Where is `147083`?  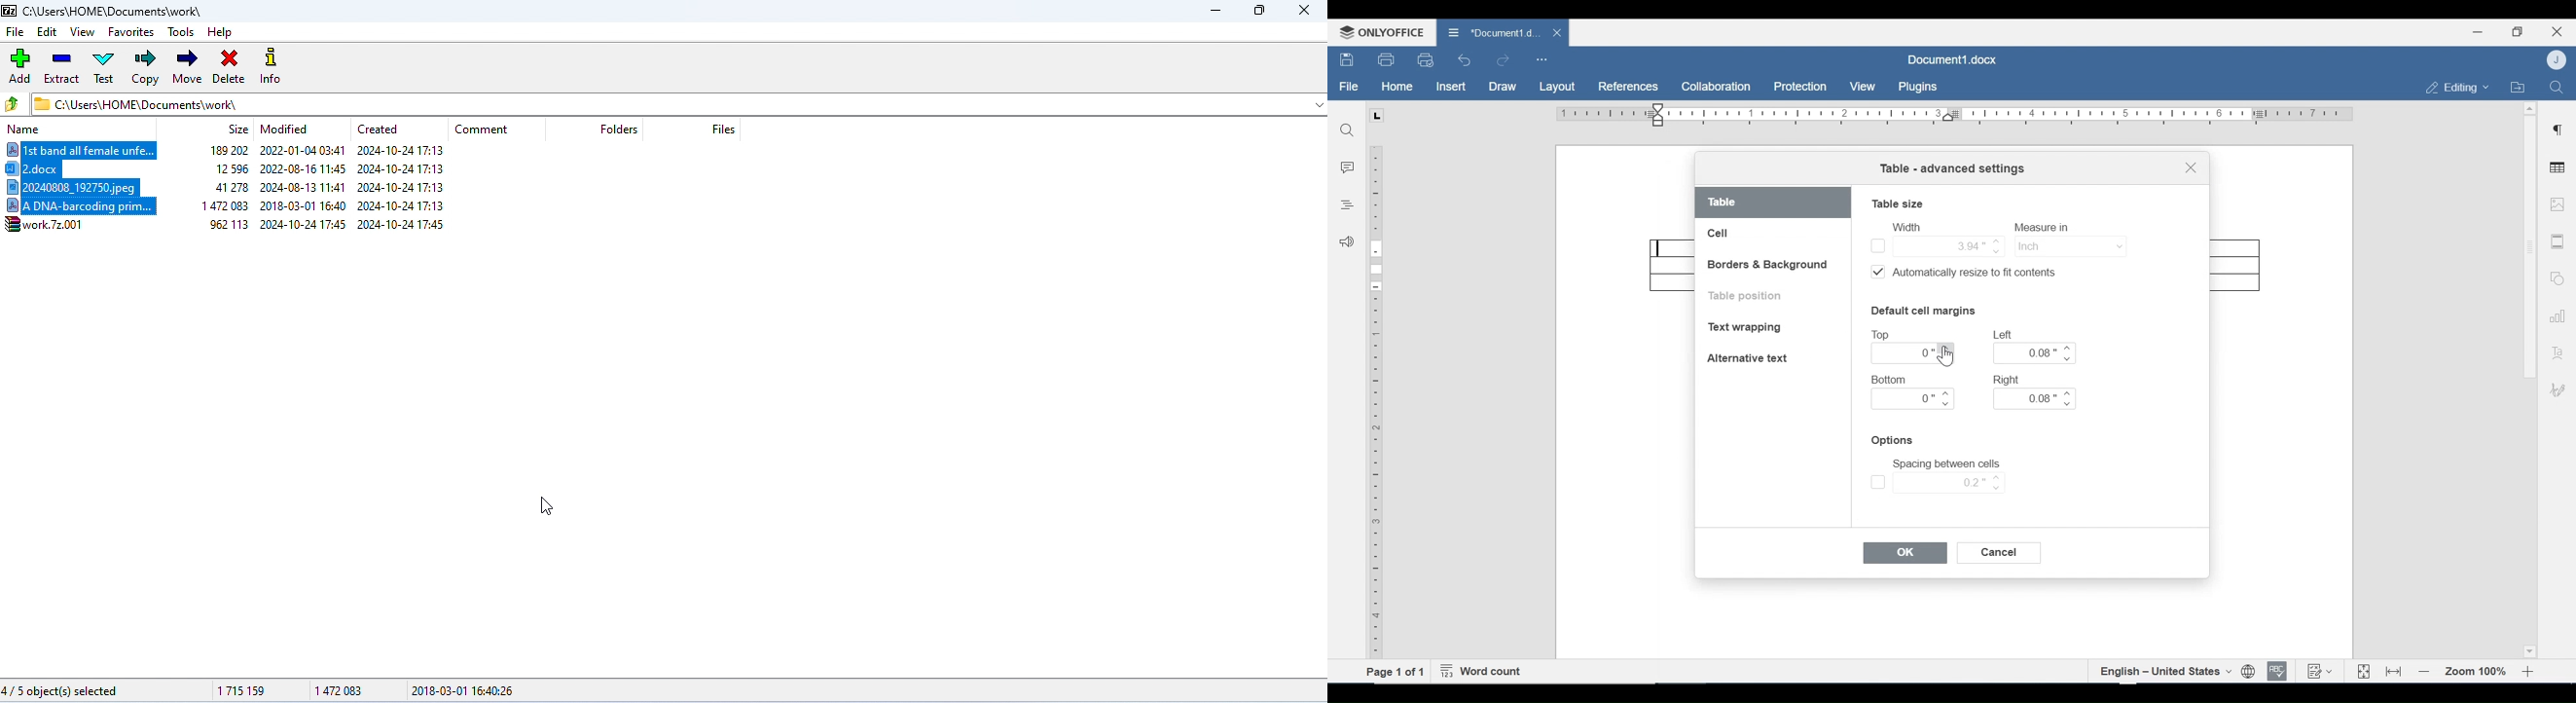
147083 is located at coordinates (337, 687).